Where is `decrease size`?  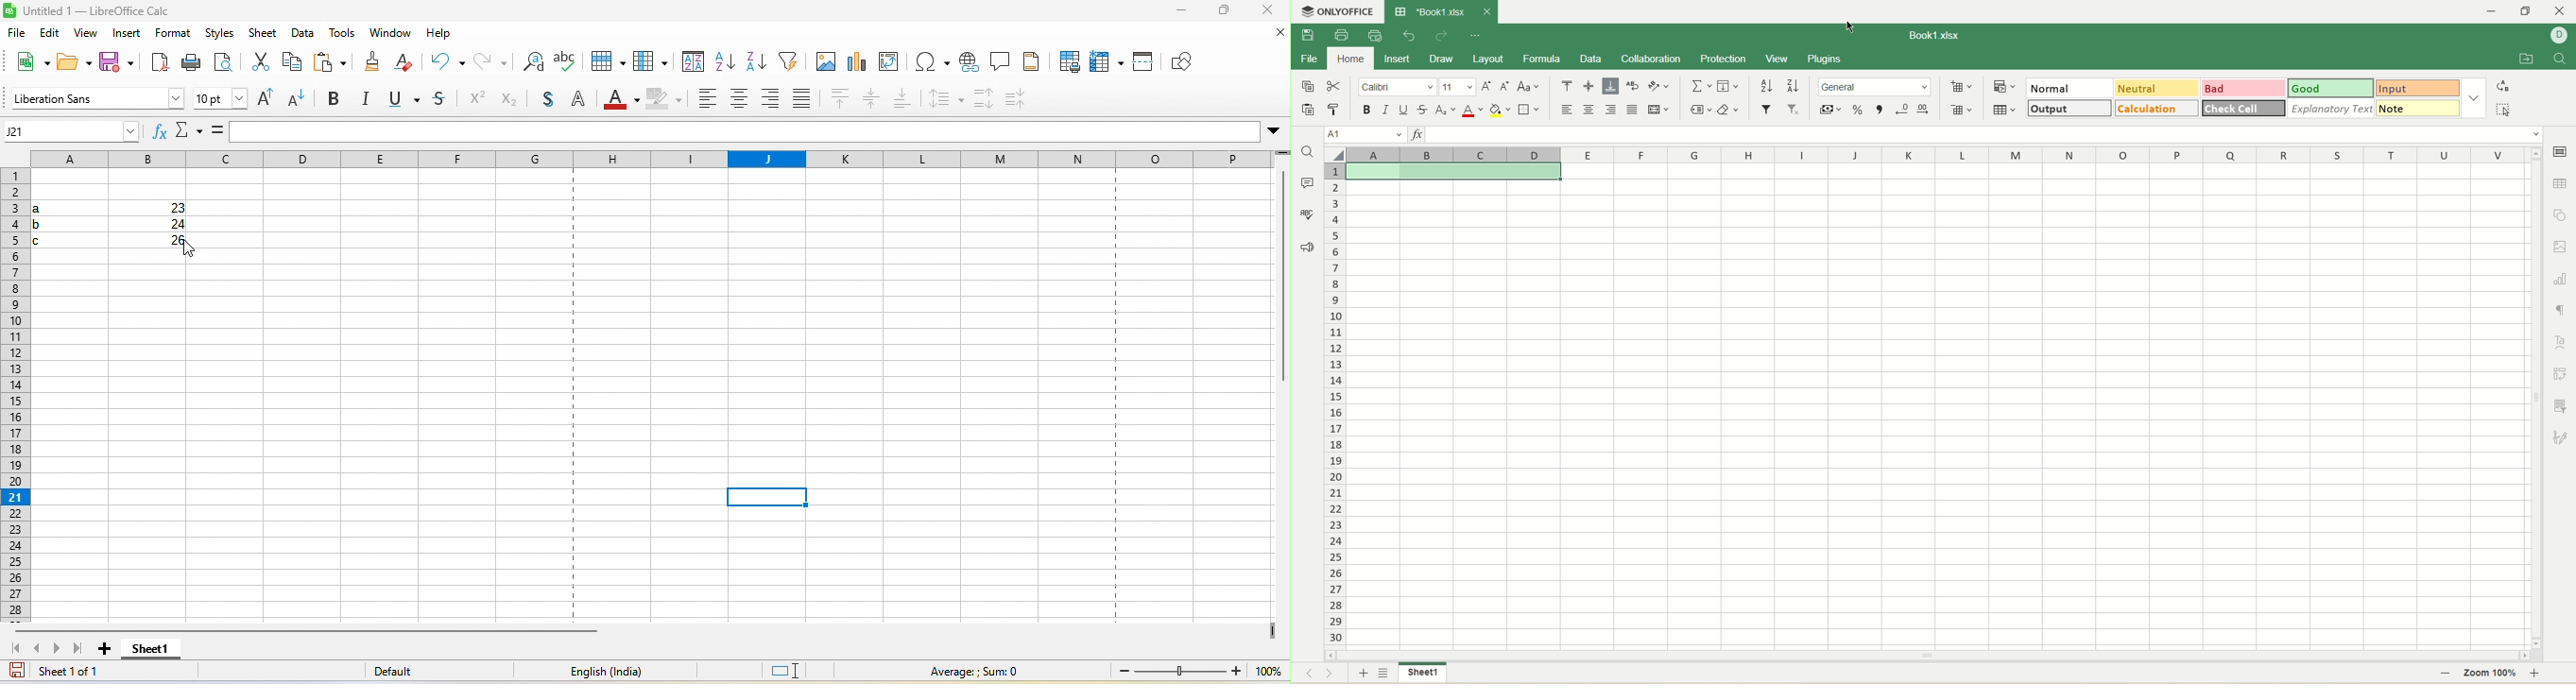
decrease size is located at coordinates (1507, 87).